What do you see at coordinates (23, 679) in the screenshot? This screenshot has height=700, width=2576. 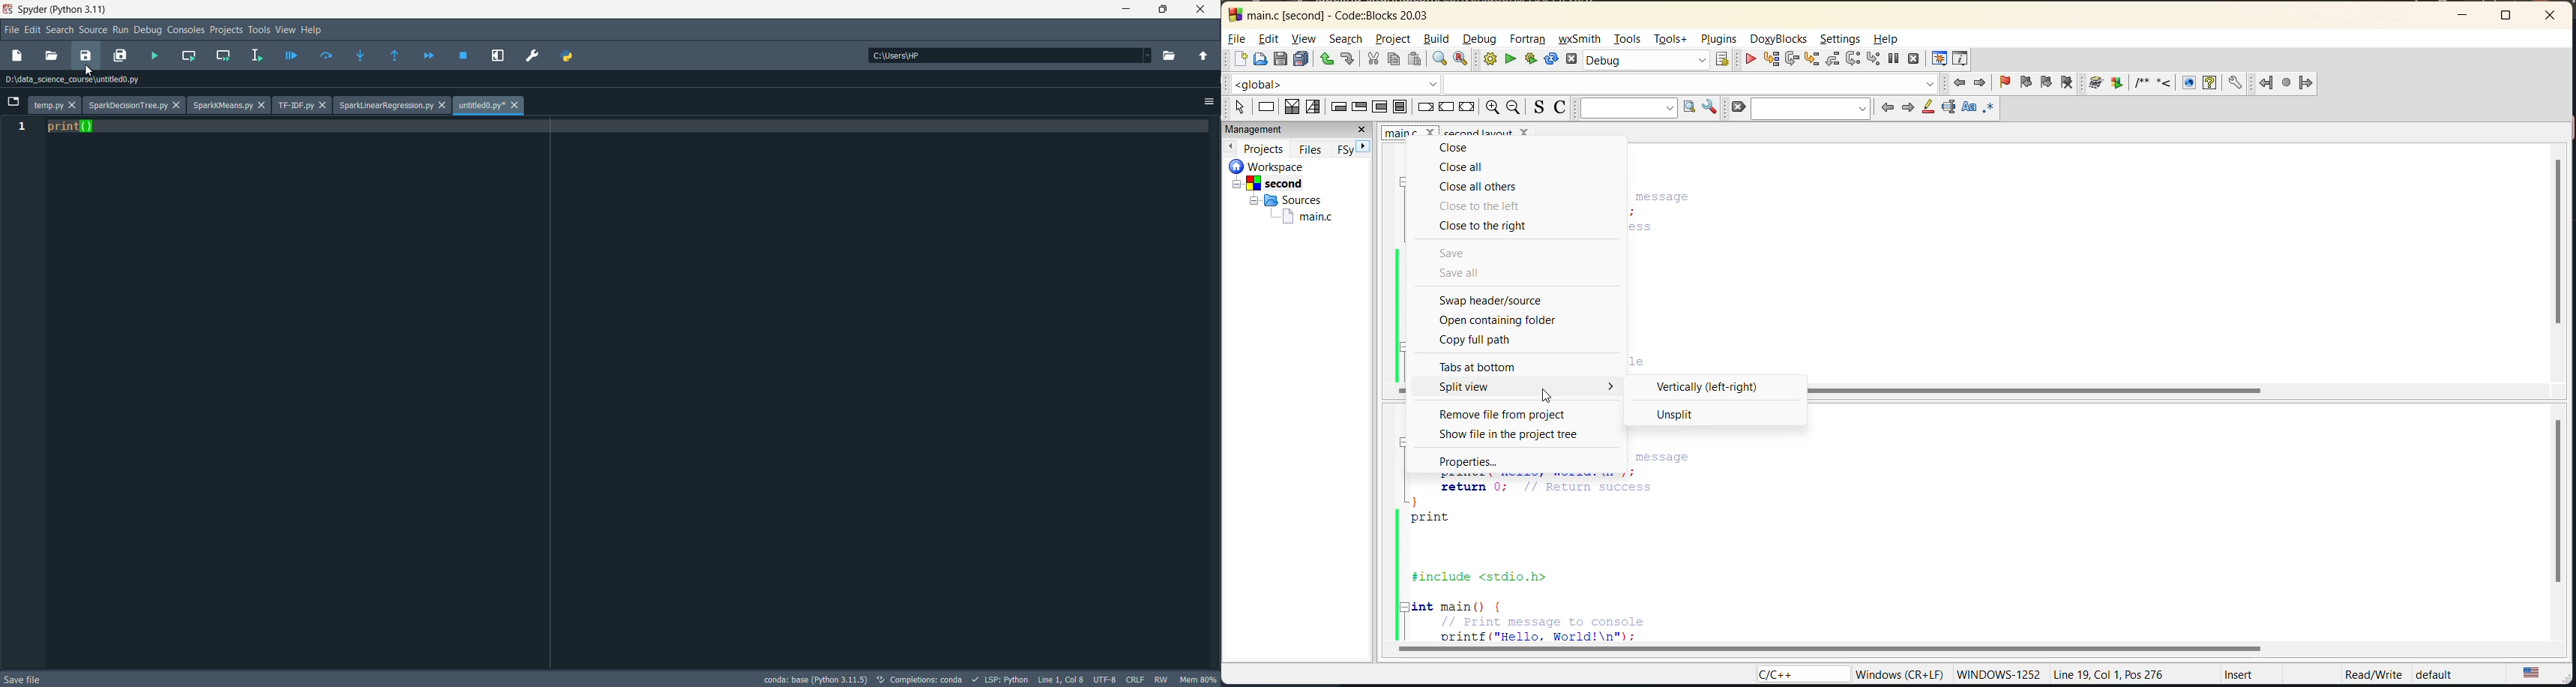 I see `save file` at bounding box center [23, 679].